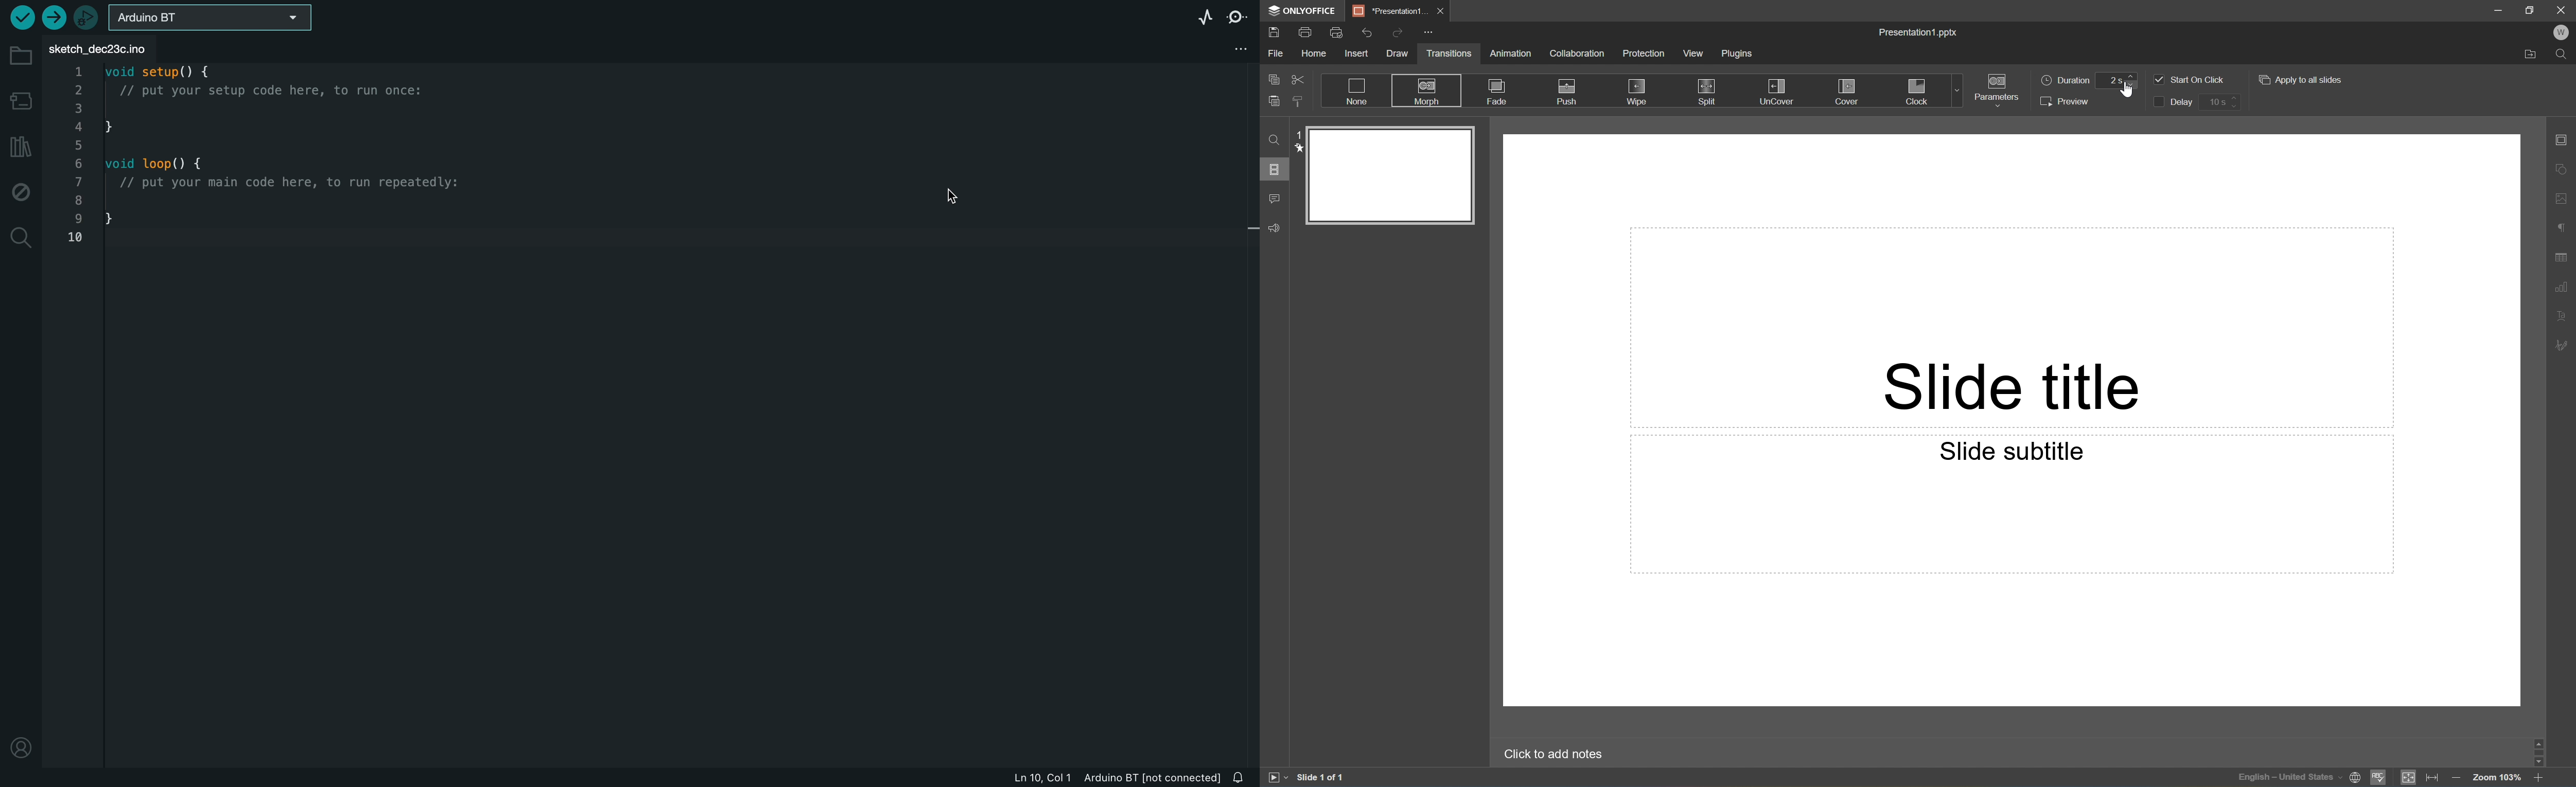 The image size is (2576, 812). What do you see at coordinates (1336, 32) in the screenshot?
I see `Quick print` at bounding box center [1336, 32].